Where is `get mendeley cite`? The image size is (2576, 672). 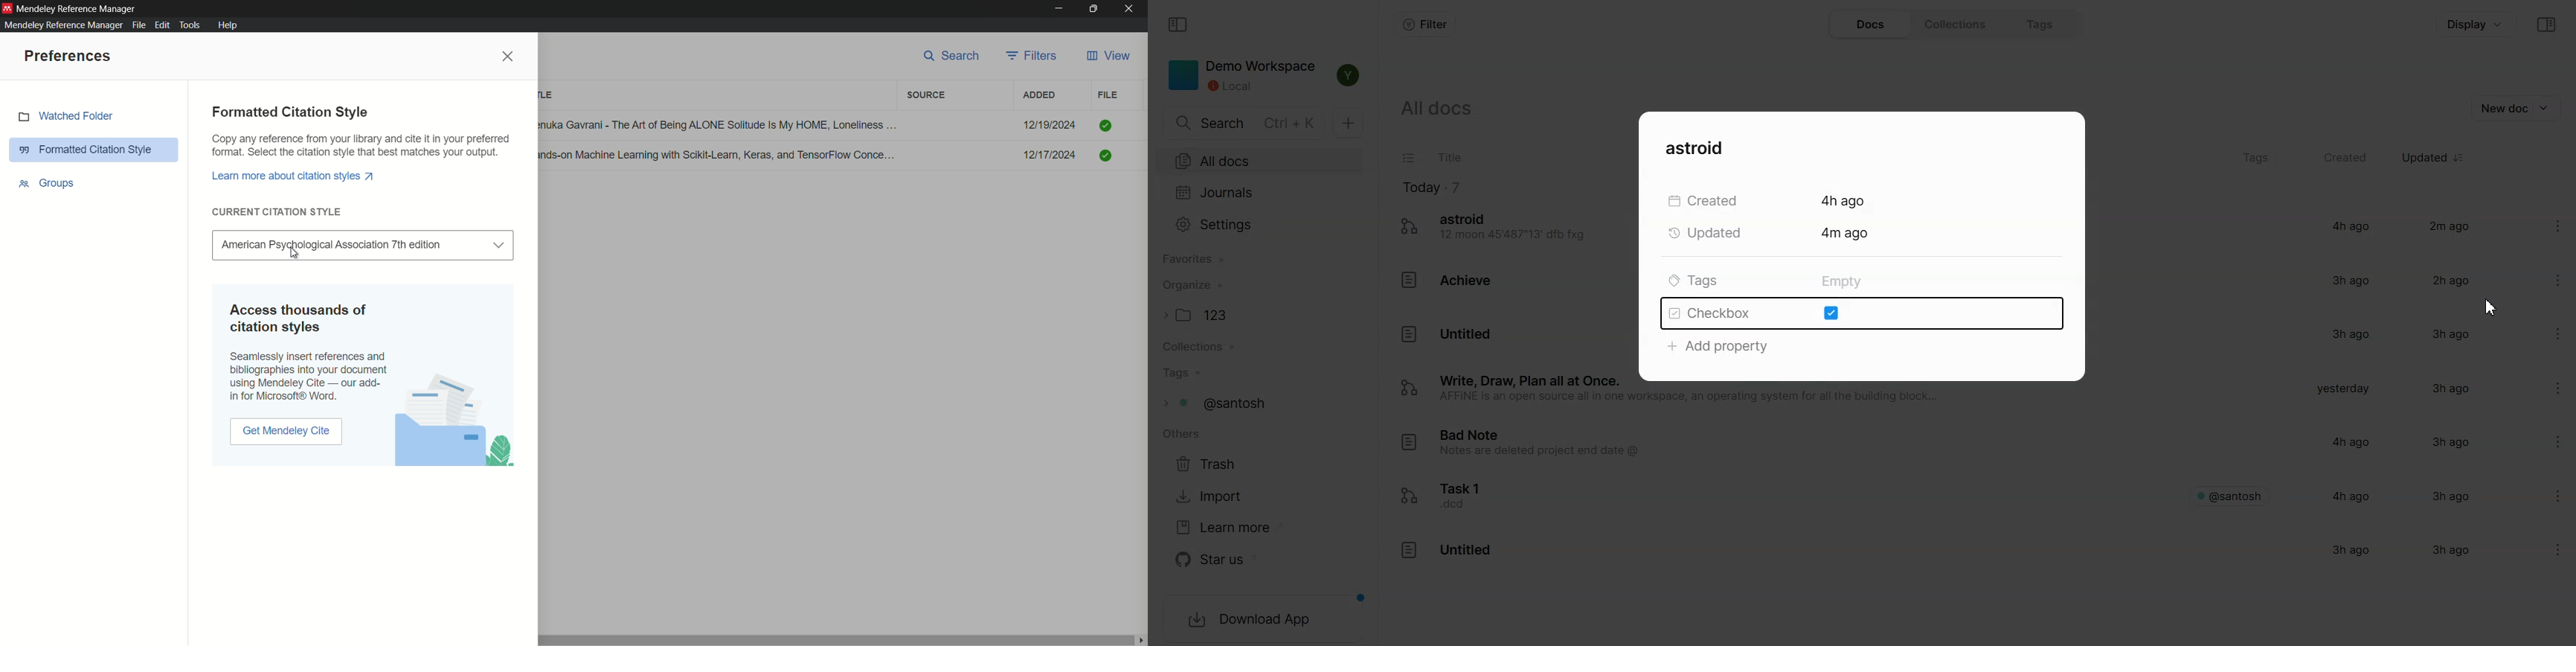
get mendeley cite is located at coordinates (286, 433).